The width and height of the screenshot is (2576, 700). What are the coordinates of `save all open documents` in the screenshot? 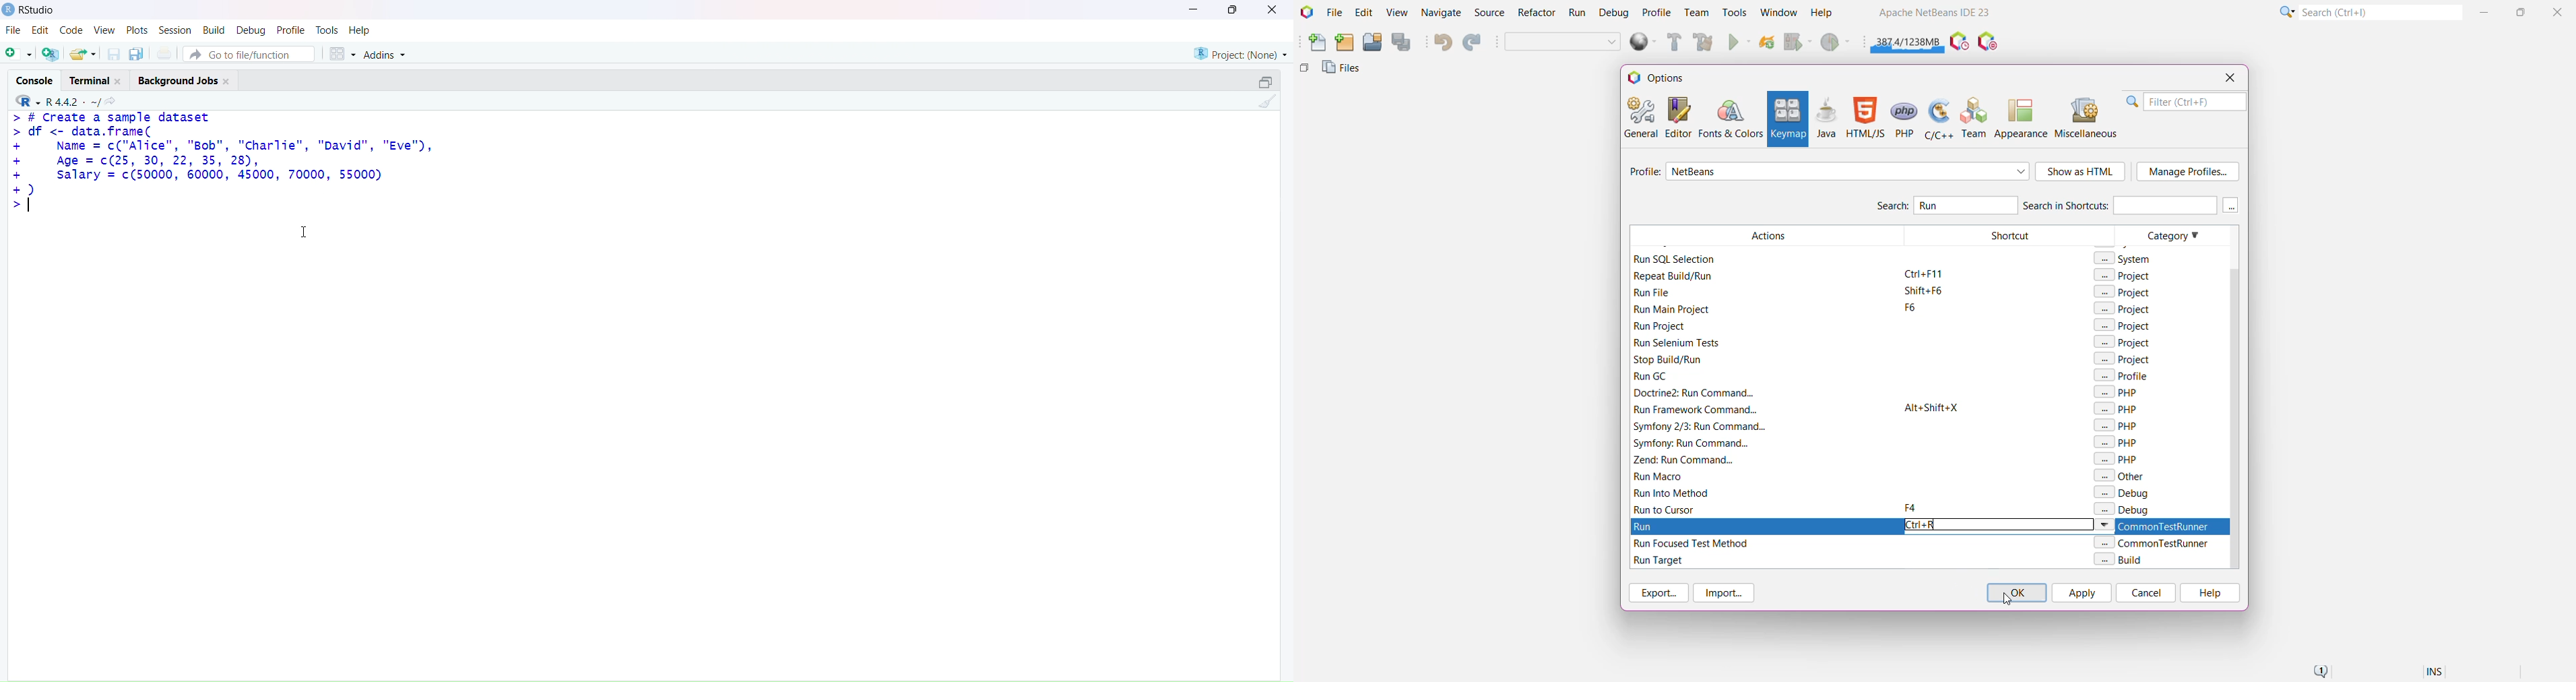 It's located at (137, 53).